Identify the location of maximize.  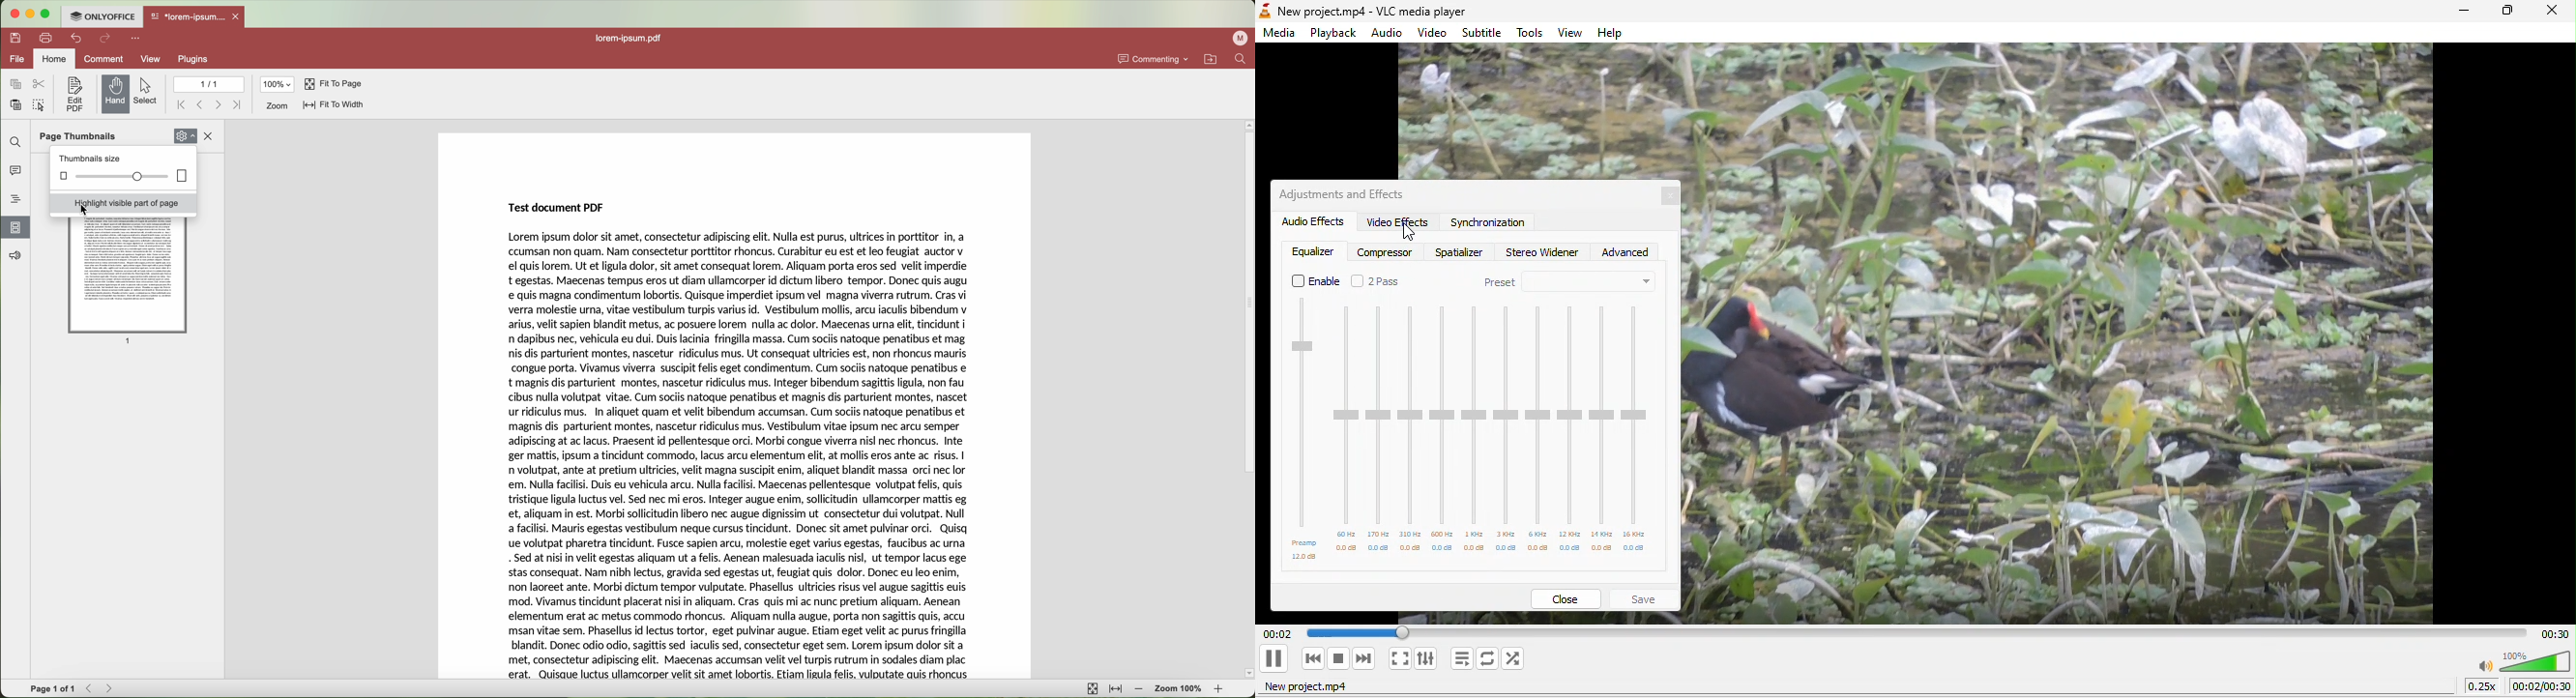
(2505, 12).